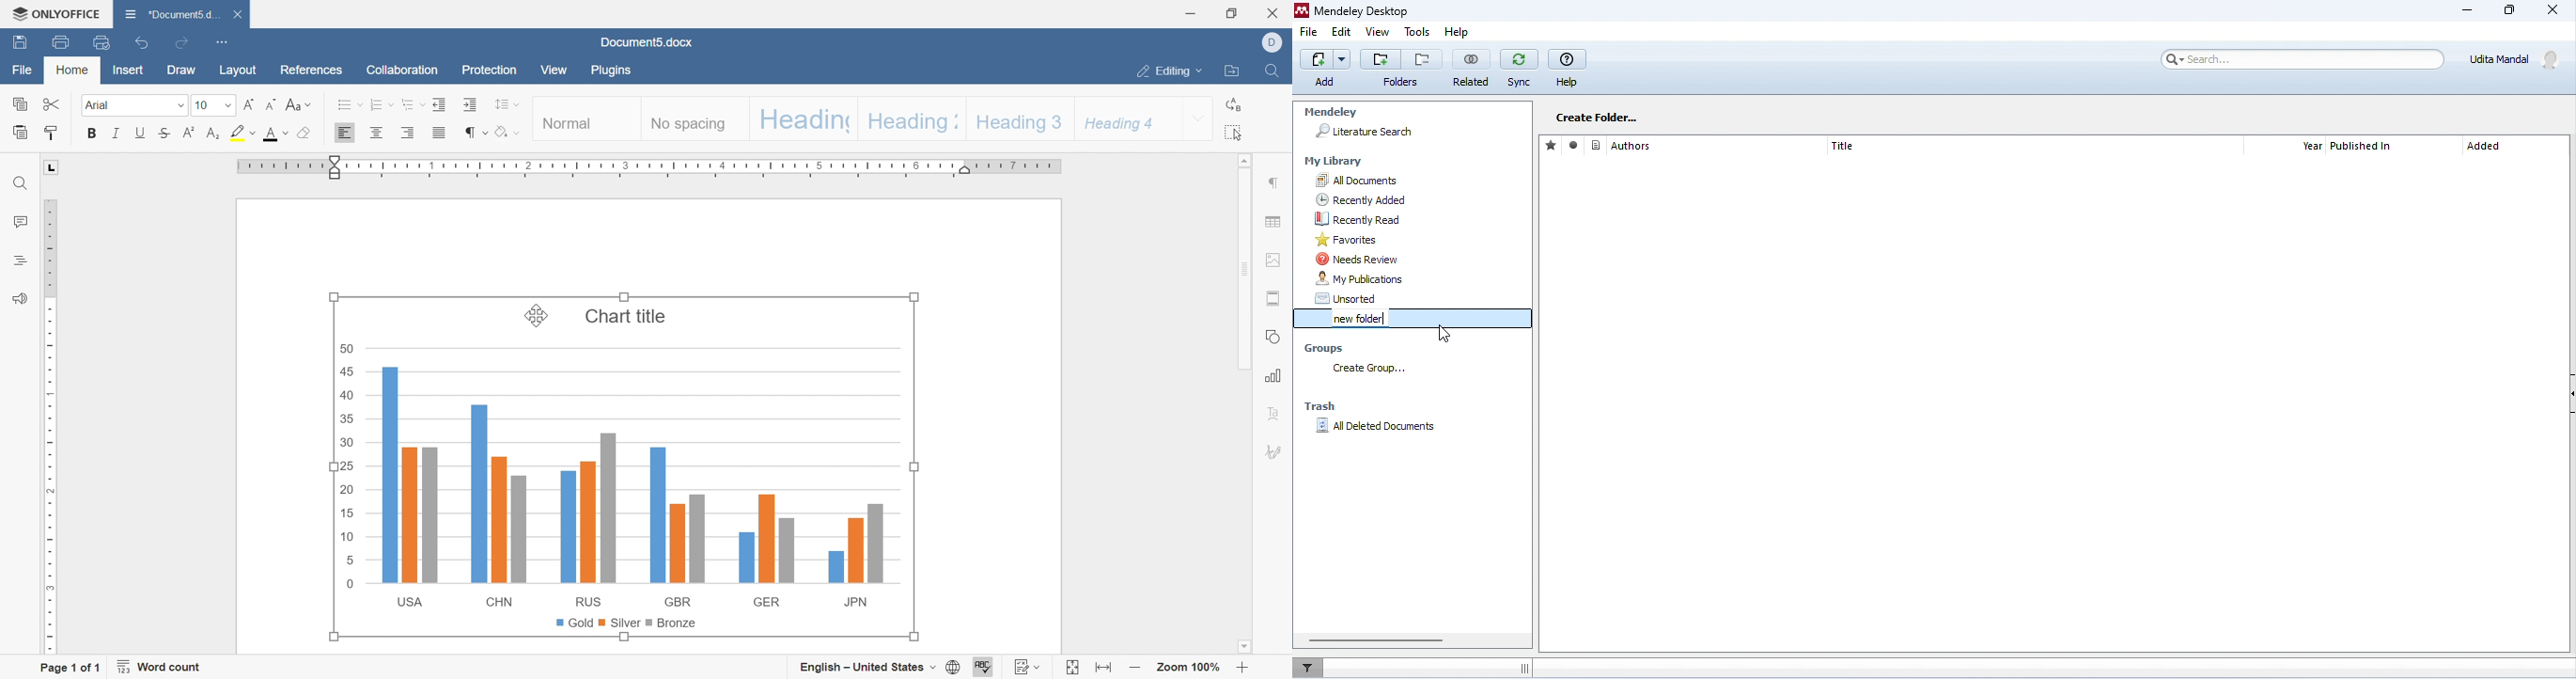  Describe the element at coordinates (1234, 71) in the screenshot. I see `open file location` at that location.